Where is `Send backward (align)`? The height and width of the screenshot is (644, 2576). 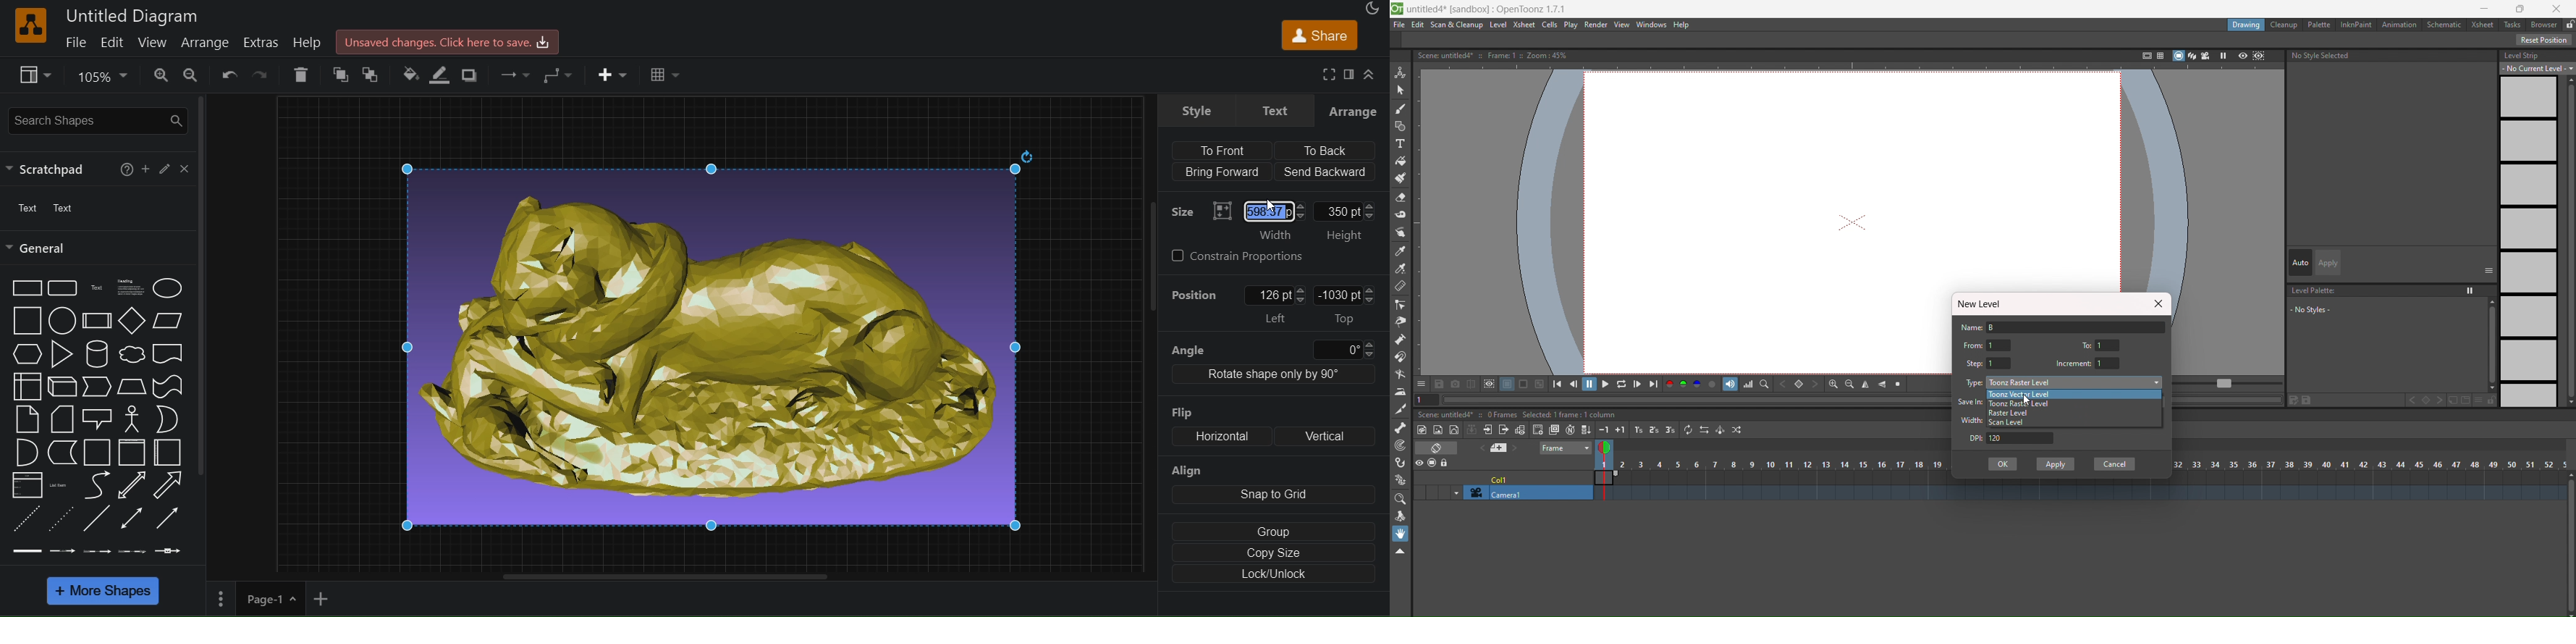
Send backward (align) is located at coordinates (1326, 172).